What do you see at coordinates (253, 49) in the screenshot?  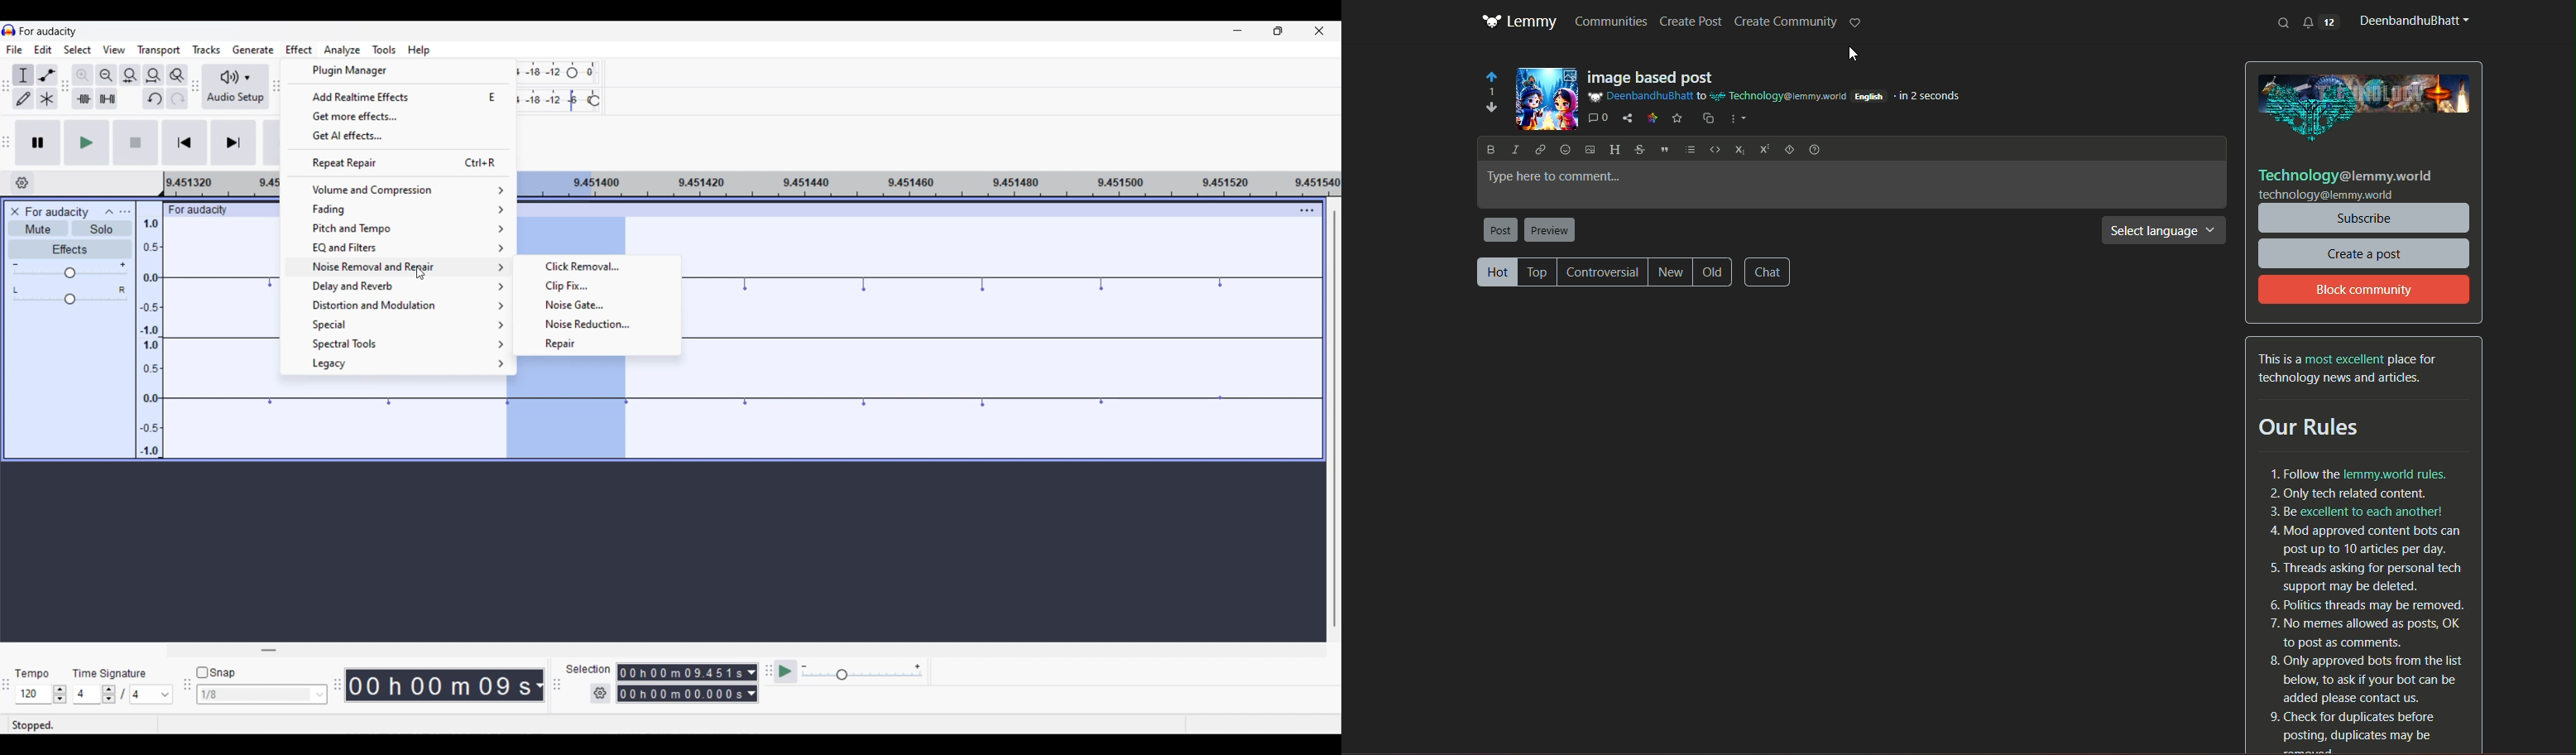 I see `Generate menu` at bounding box center [253, 49].